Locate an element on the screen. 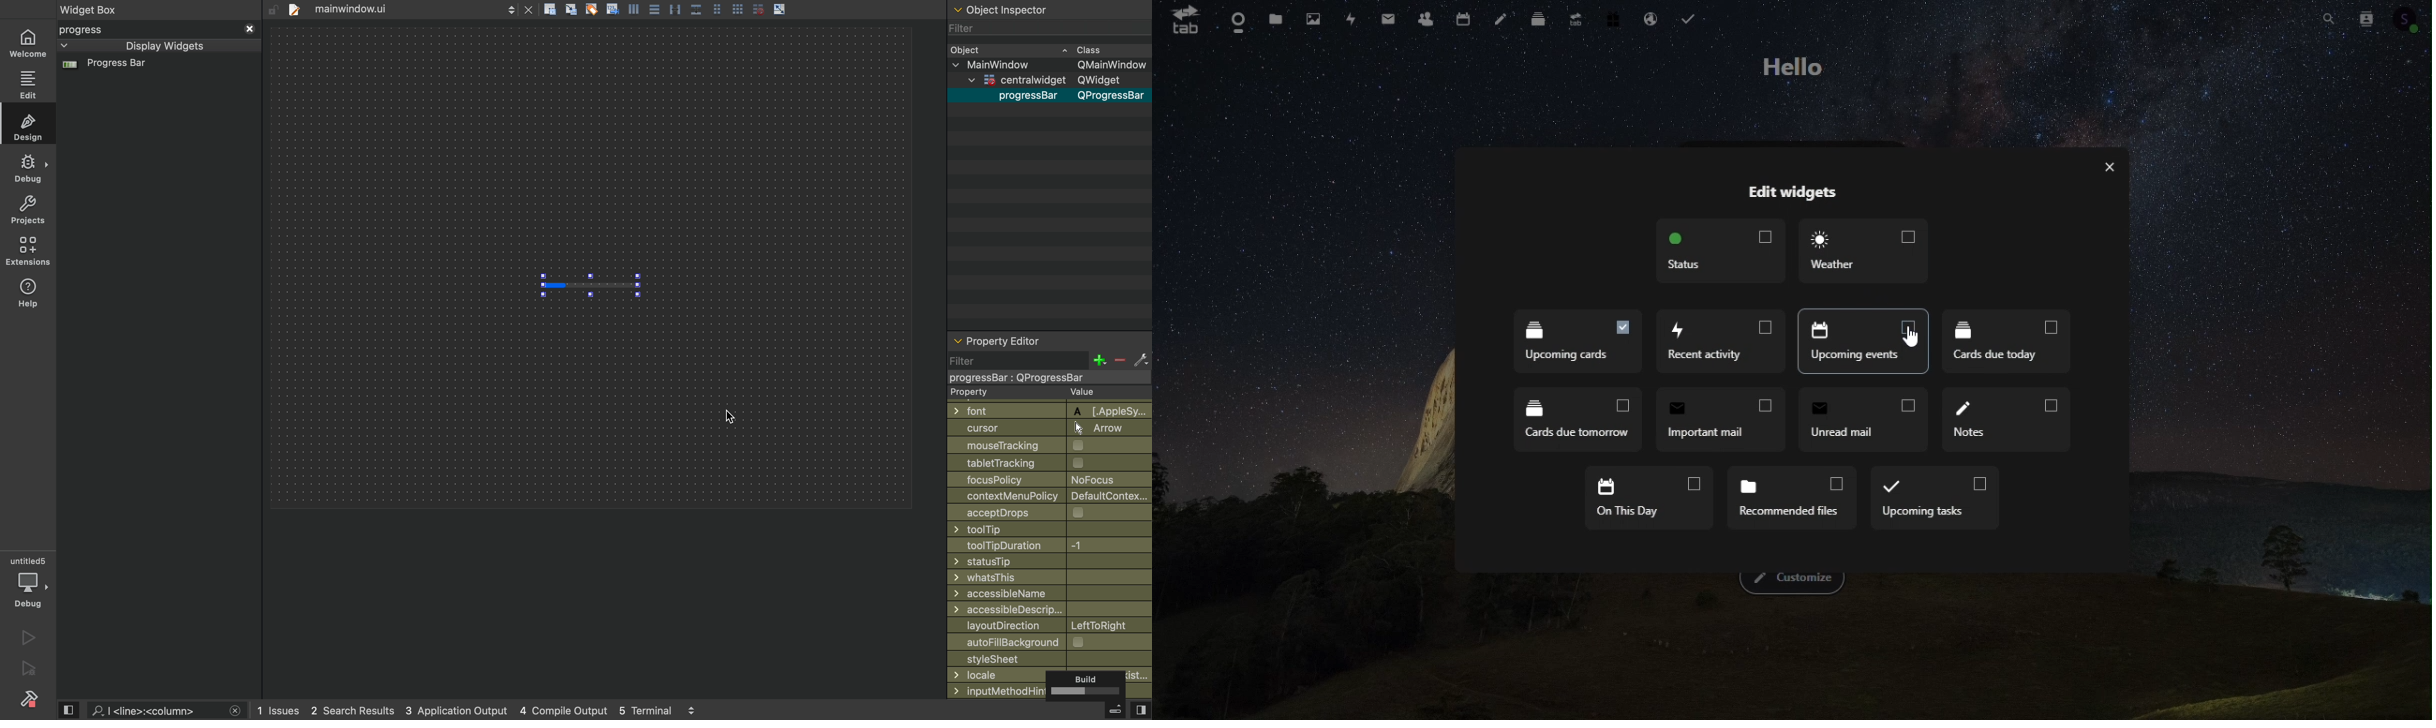 The image size is (2436, 728). Upcoming cards is located at coordinates (1863, 343).